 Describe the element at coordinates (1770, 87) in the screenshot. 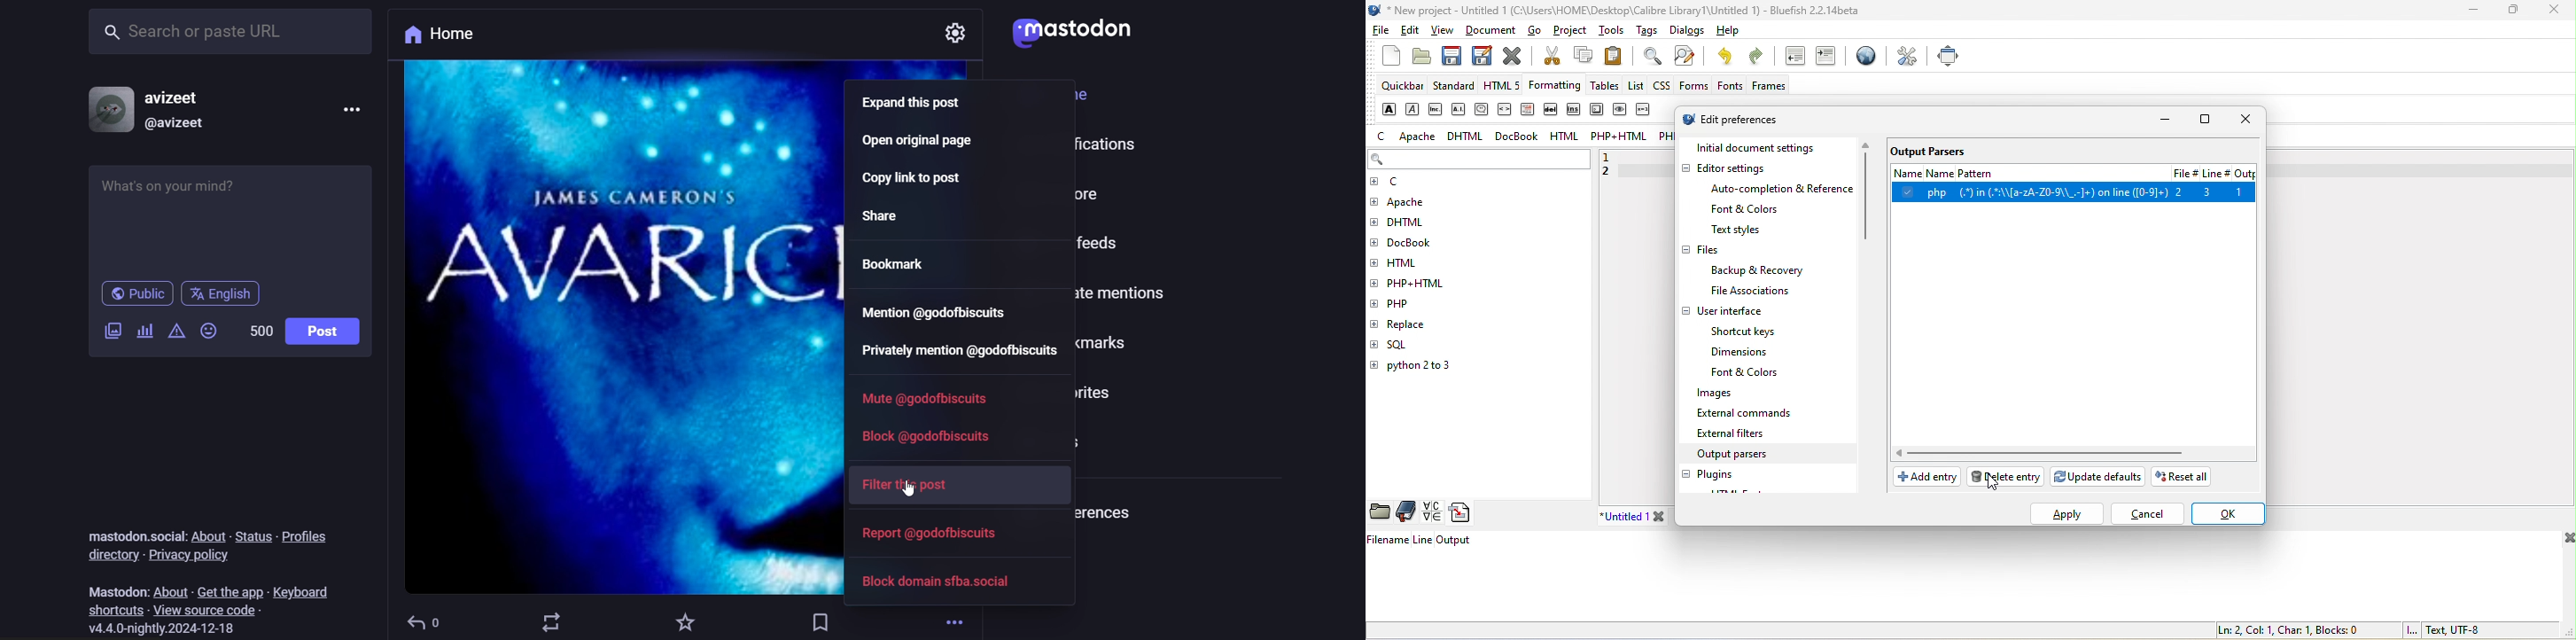

I see `frames` at that location.